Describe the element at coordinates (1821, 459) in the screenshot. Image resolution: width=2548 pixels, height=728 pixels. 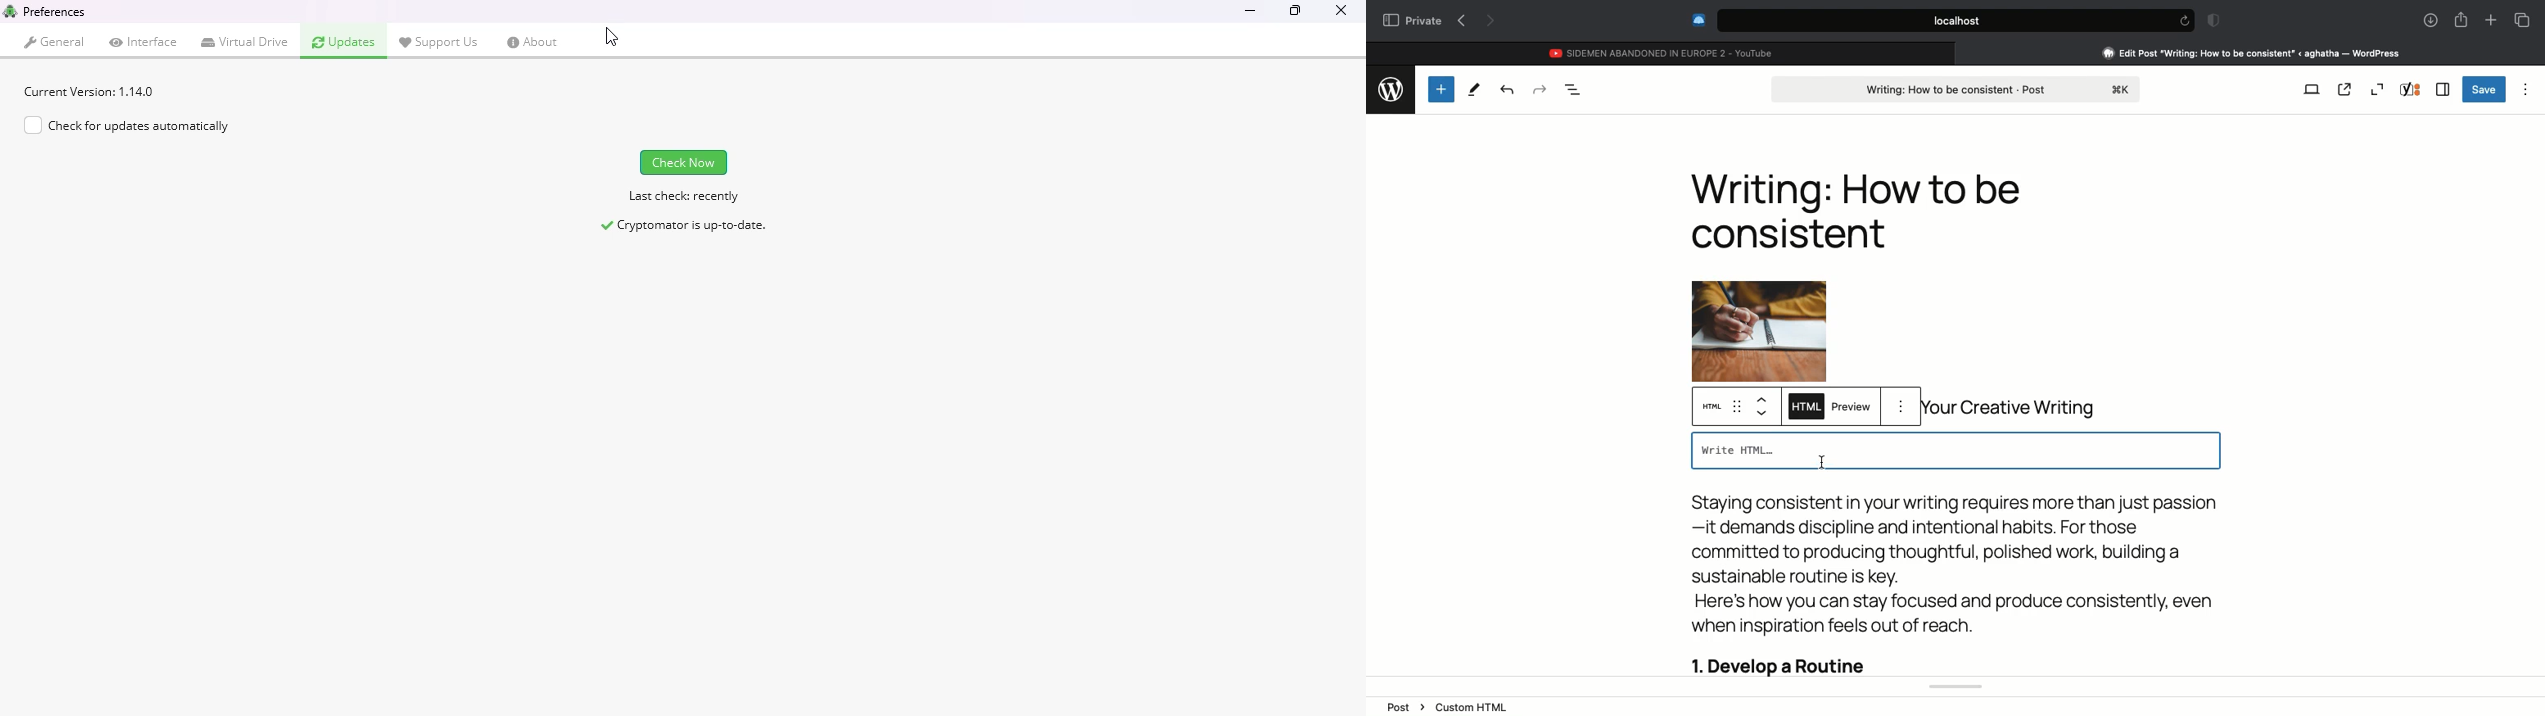
I see `cursor` at that location.